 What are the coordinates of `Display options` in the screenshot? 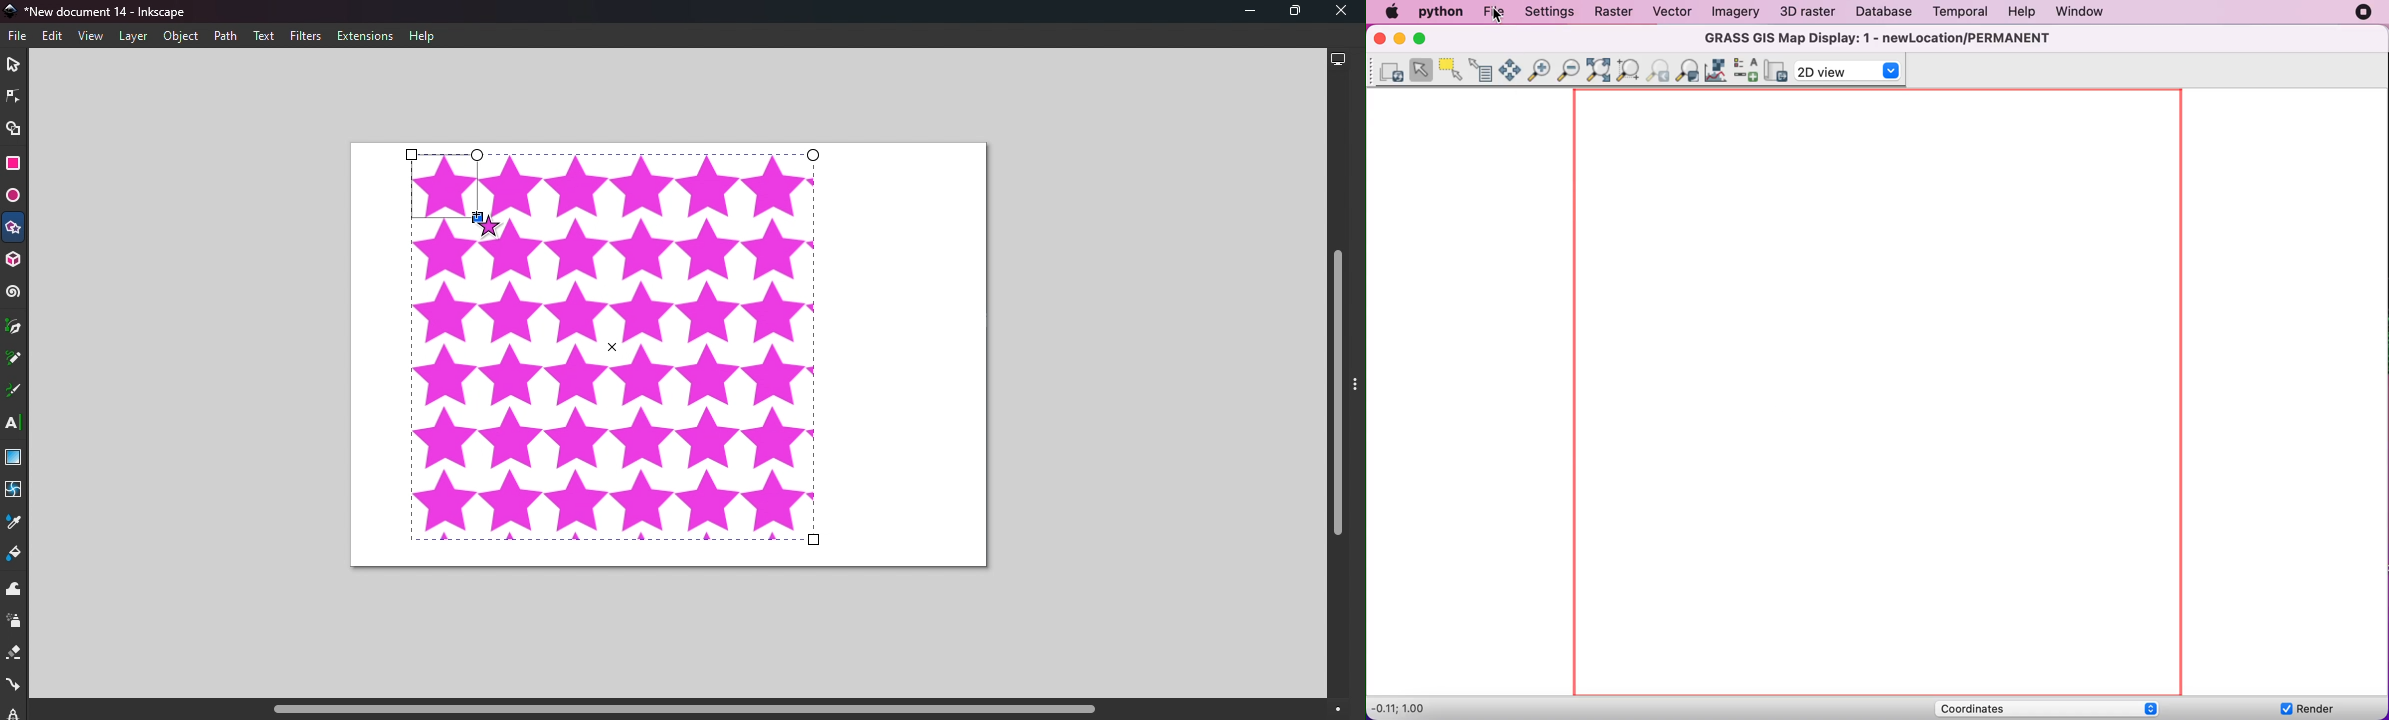 It's located at (1338, 62).